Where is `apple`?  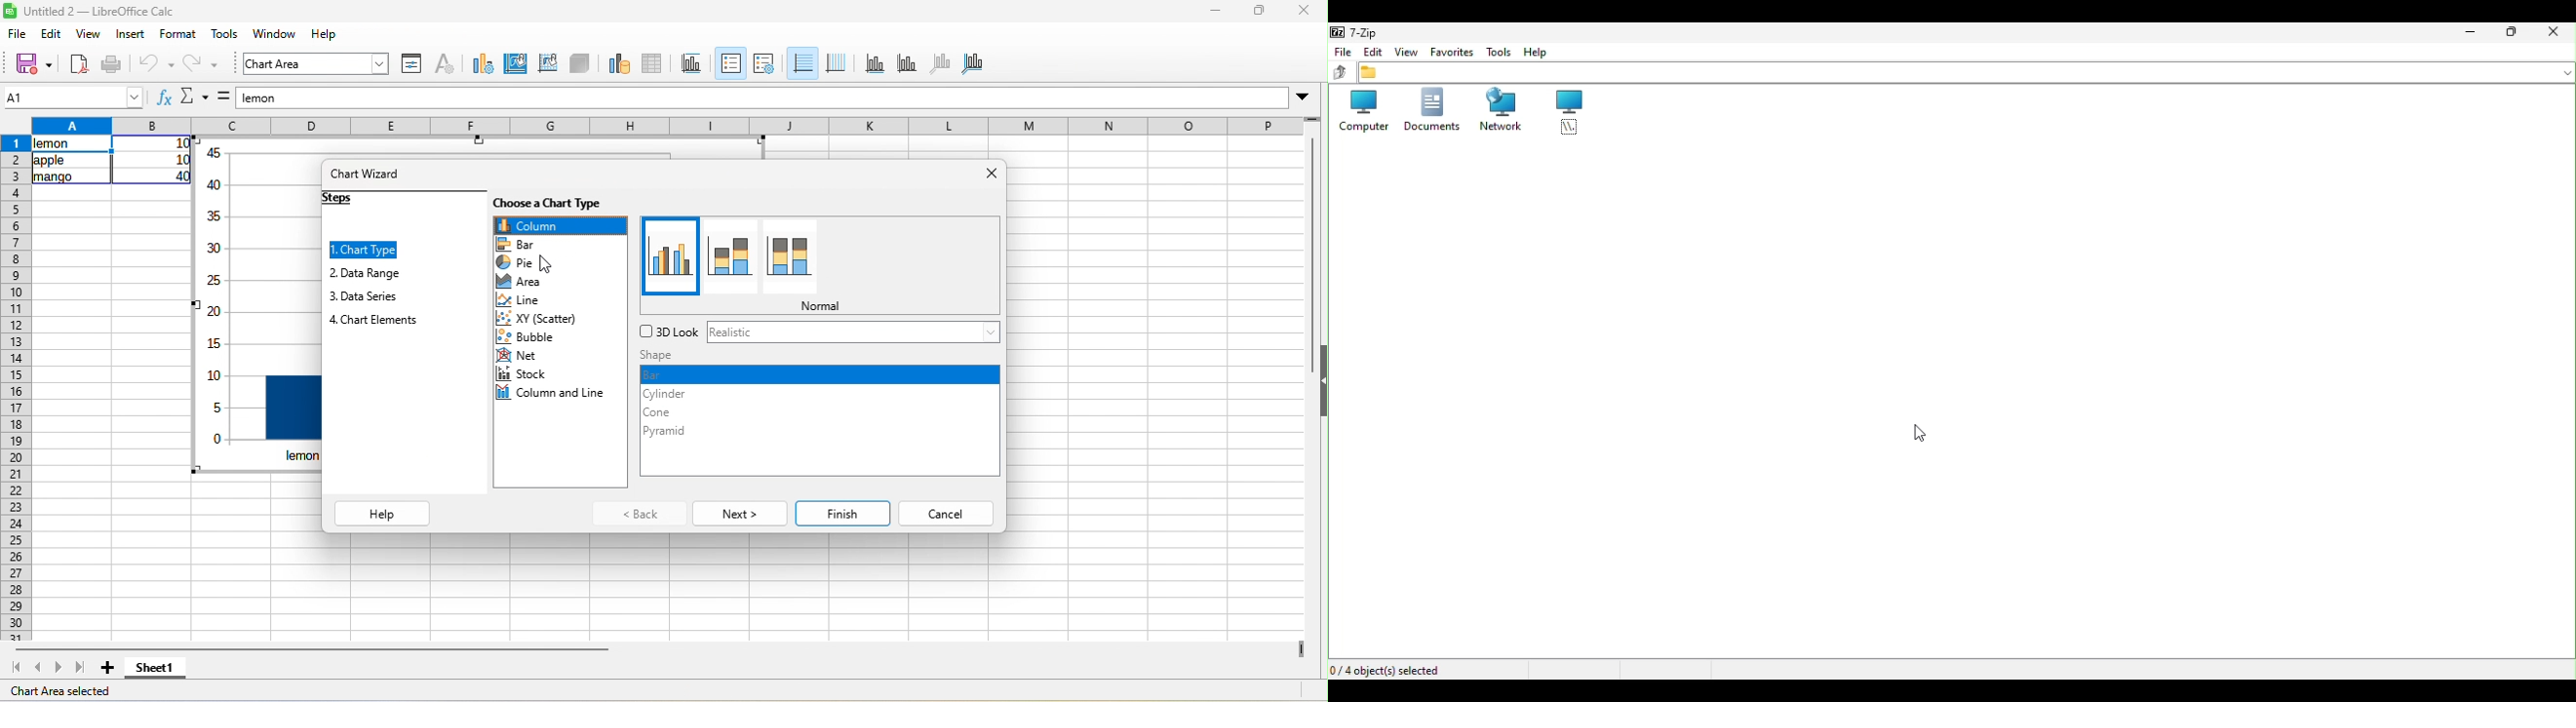 apple is located at coordinates (51, 161).